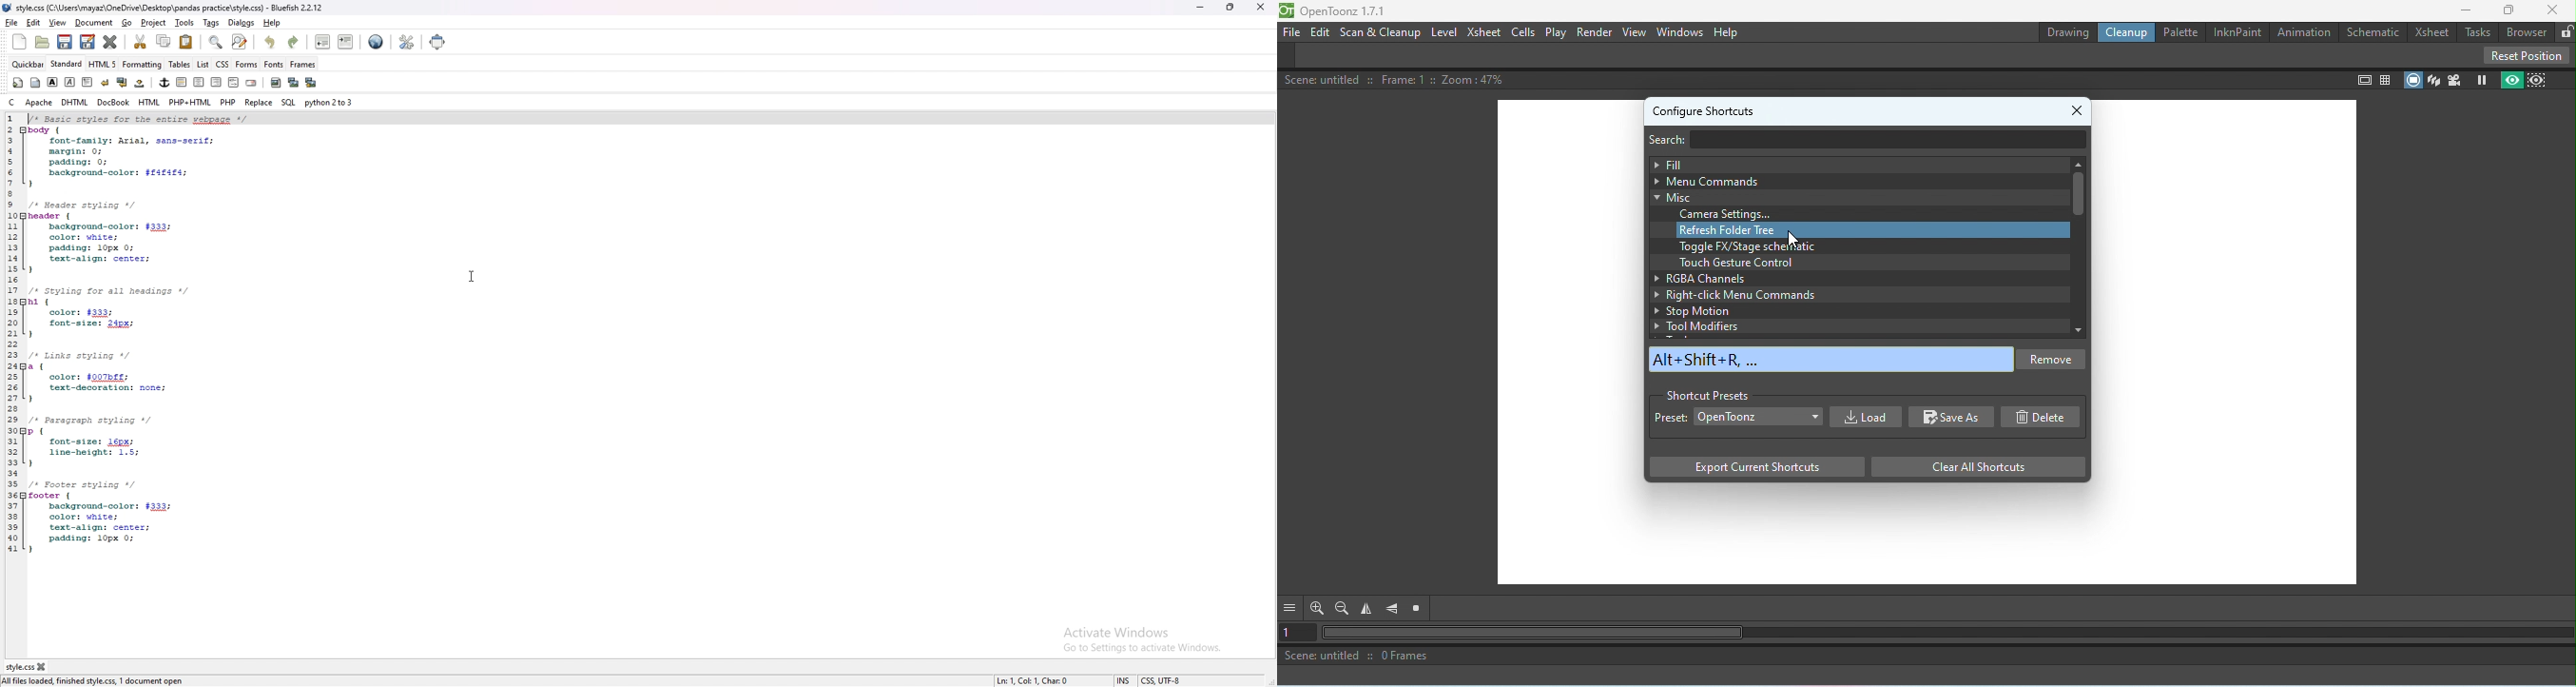 Image resolution: width=2576 pixels, height=700 pixels. I want to click on body, so click(35, 83).